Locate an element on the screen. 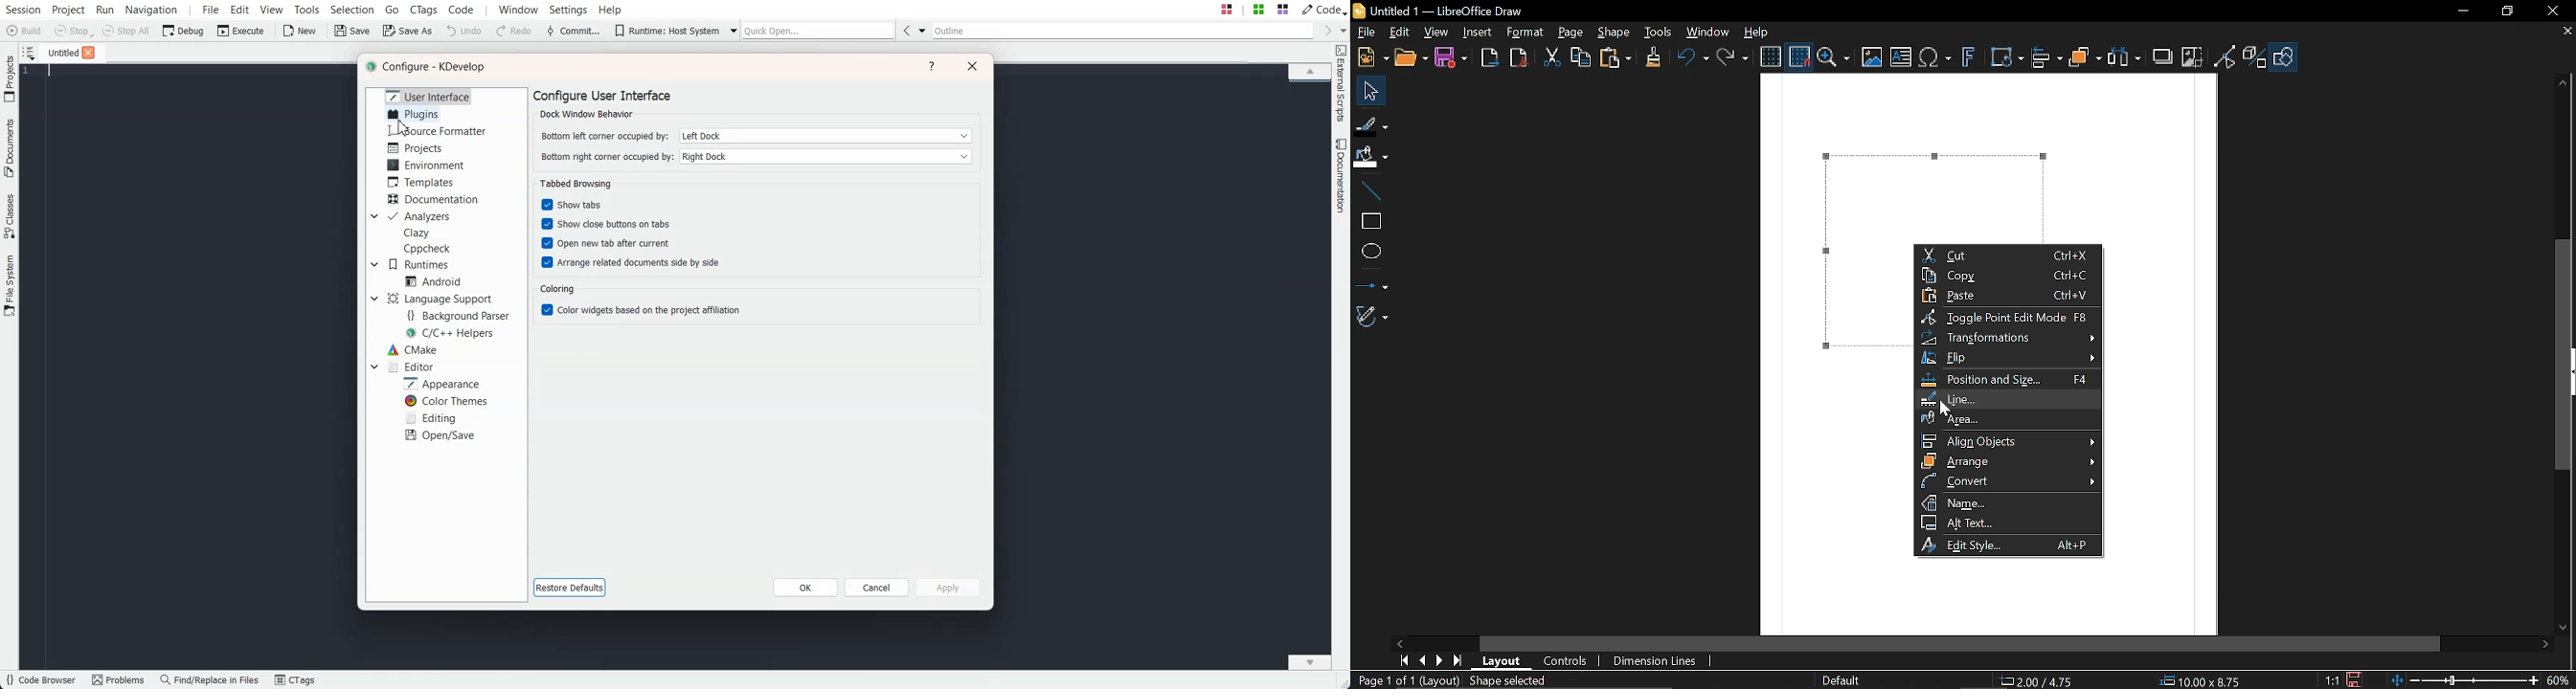  cursor is located at coordinates (1955, 409).